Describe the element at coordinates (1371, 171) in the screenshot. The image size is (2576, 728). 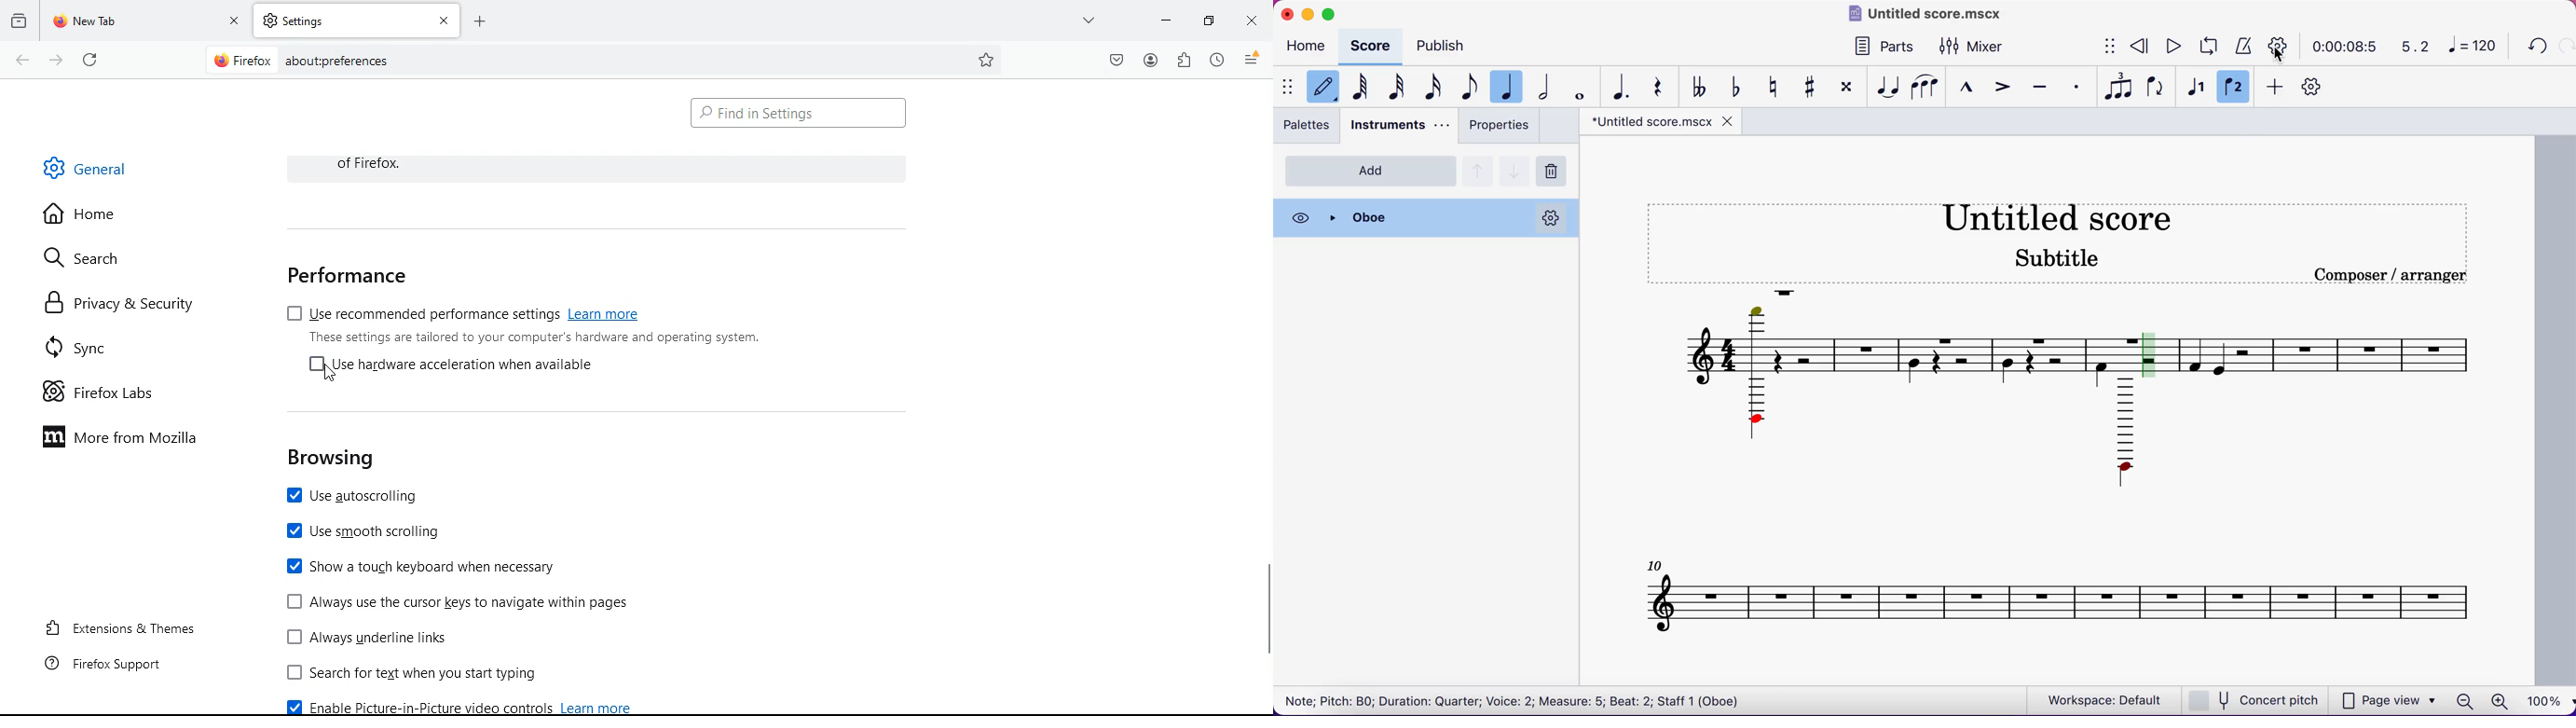
I see `add` at that location.